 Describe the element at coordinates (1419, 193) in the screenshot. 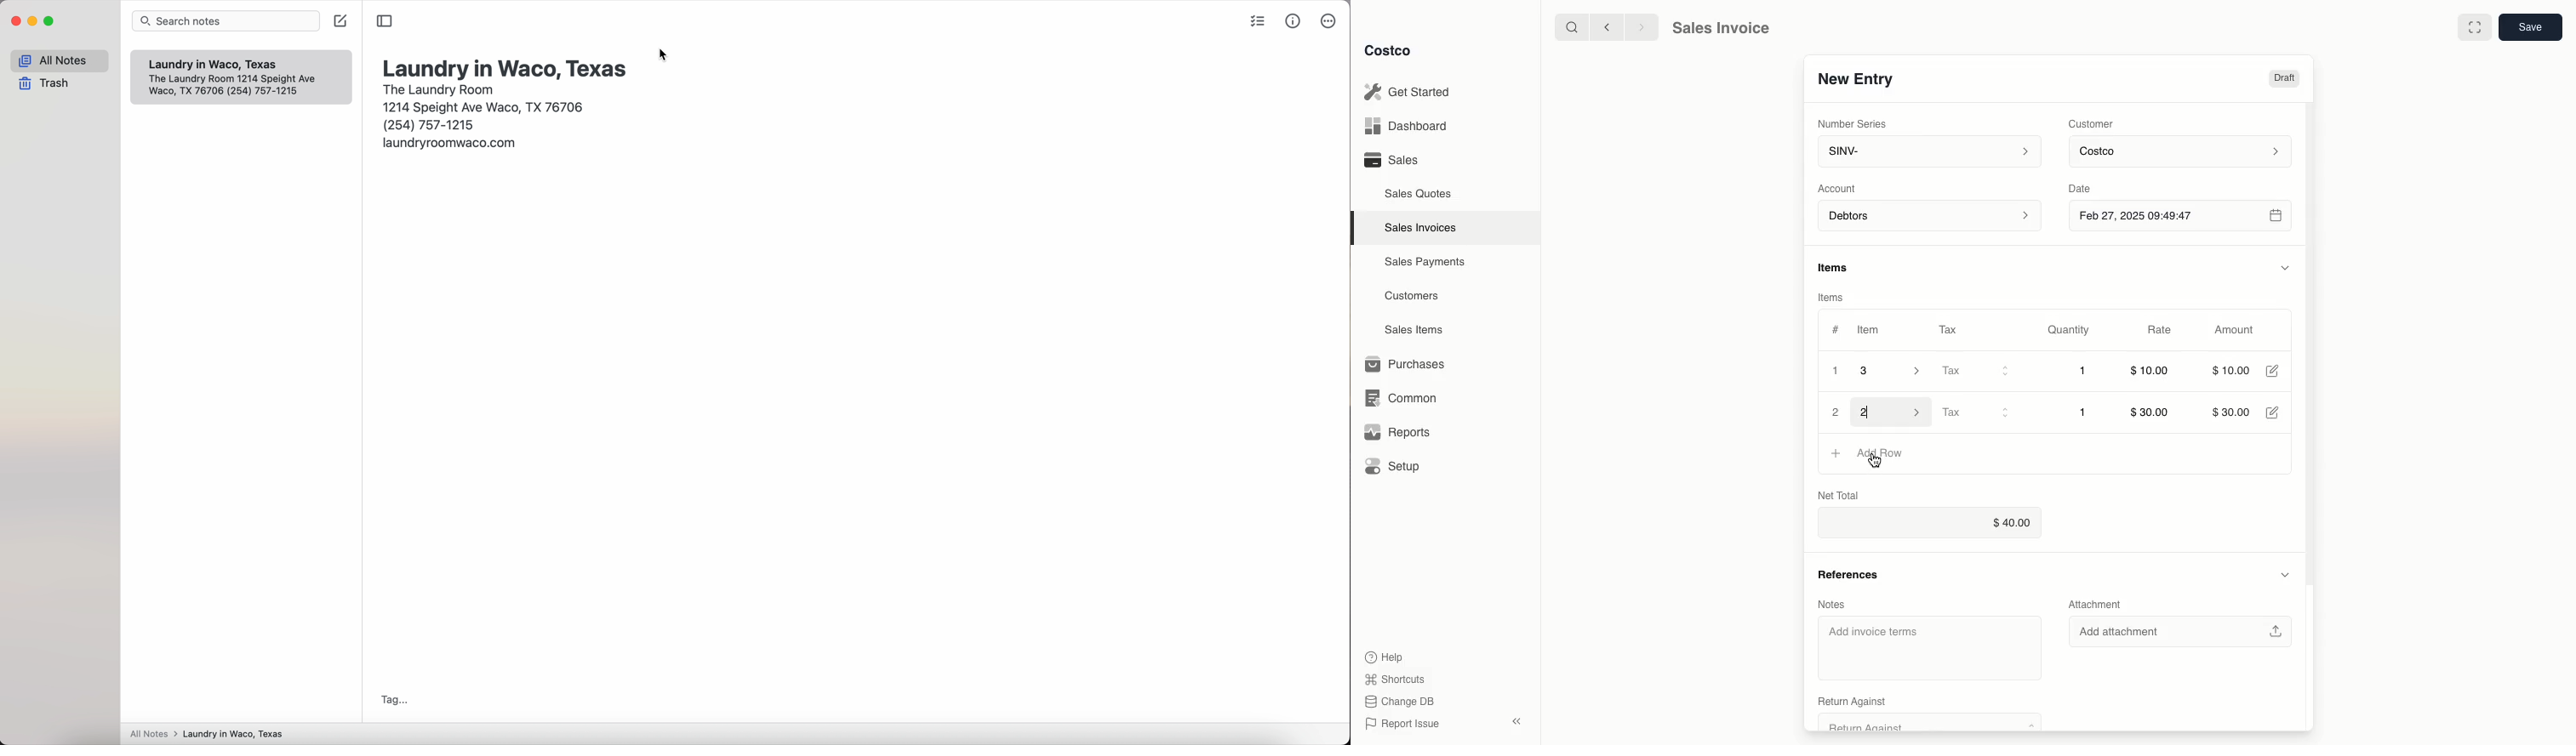

I see `Sales Quotes` at that location.